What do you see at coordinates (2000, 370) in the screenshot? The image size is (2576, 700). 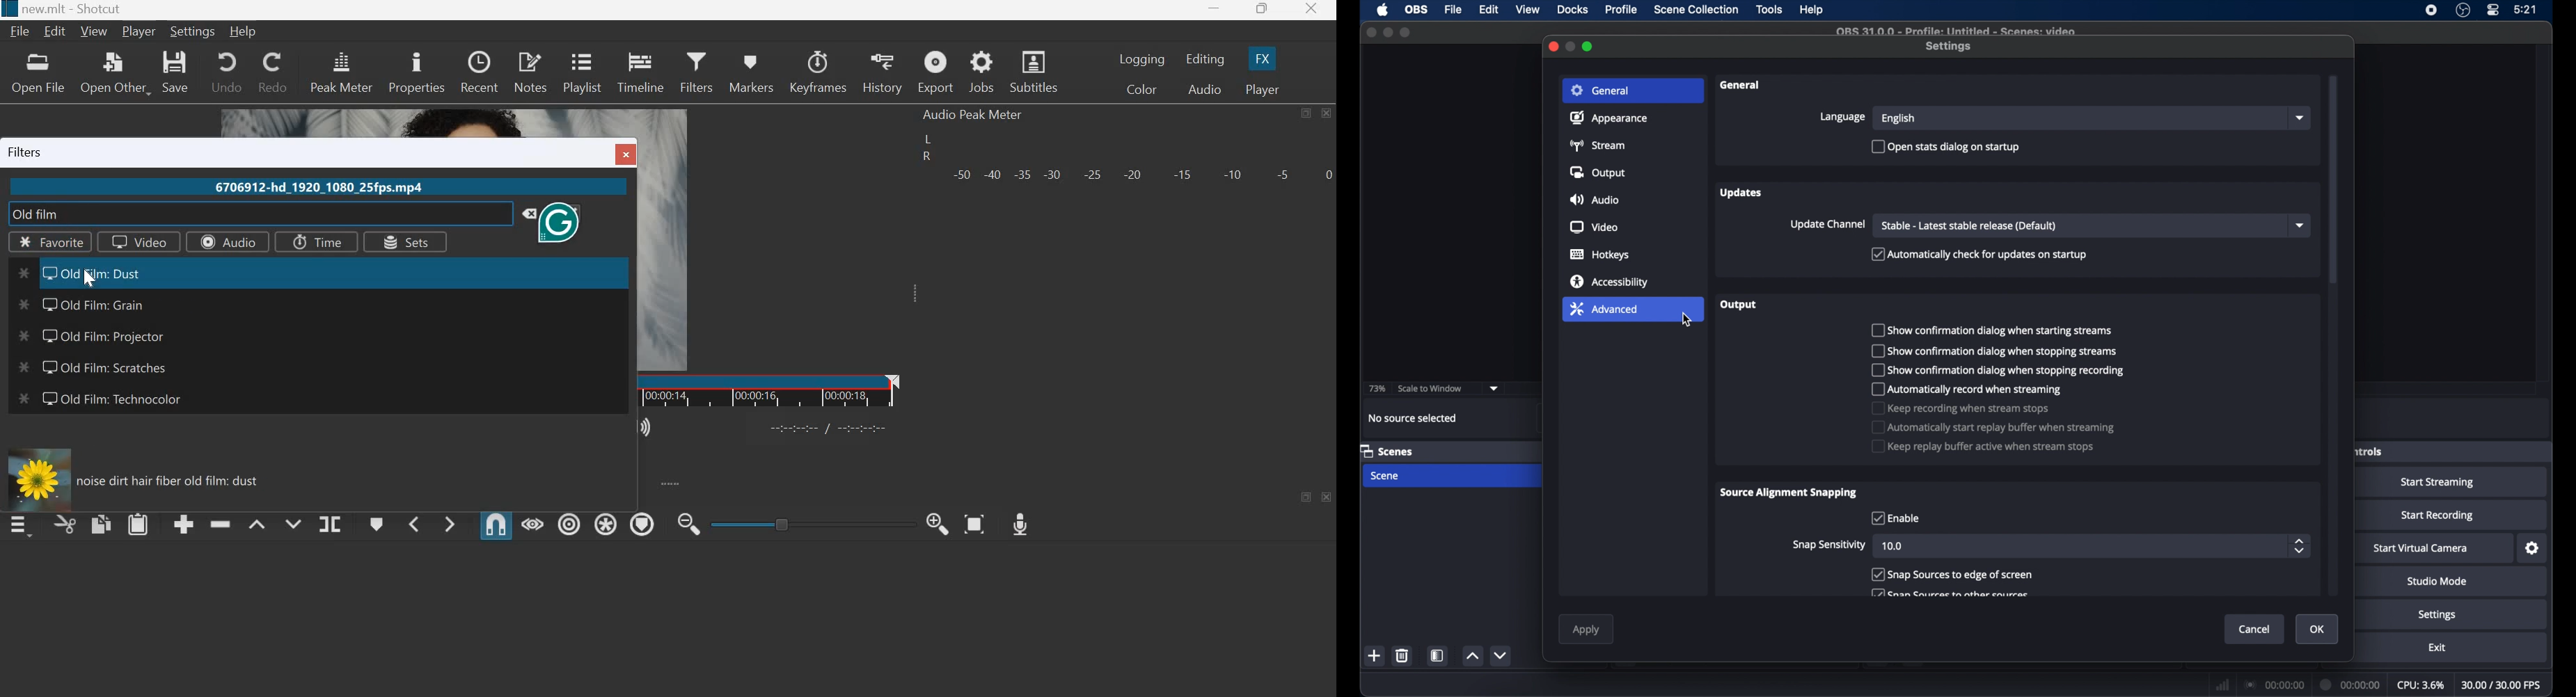 I see `show confirmation dialog when stopping recordings` at bounding box center [2000, 370].